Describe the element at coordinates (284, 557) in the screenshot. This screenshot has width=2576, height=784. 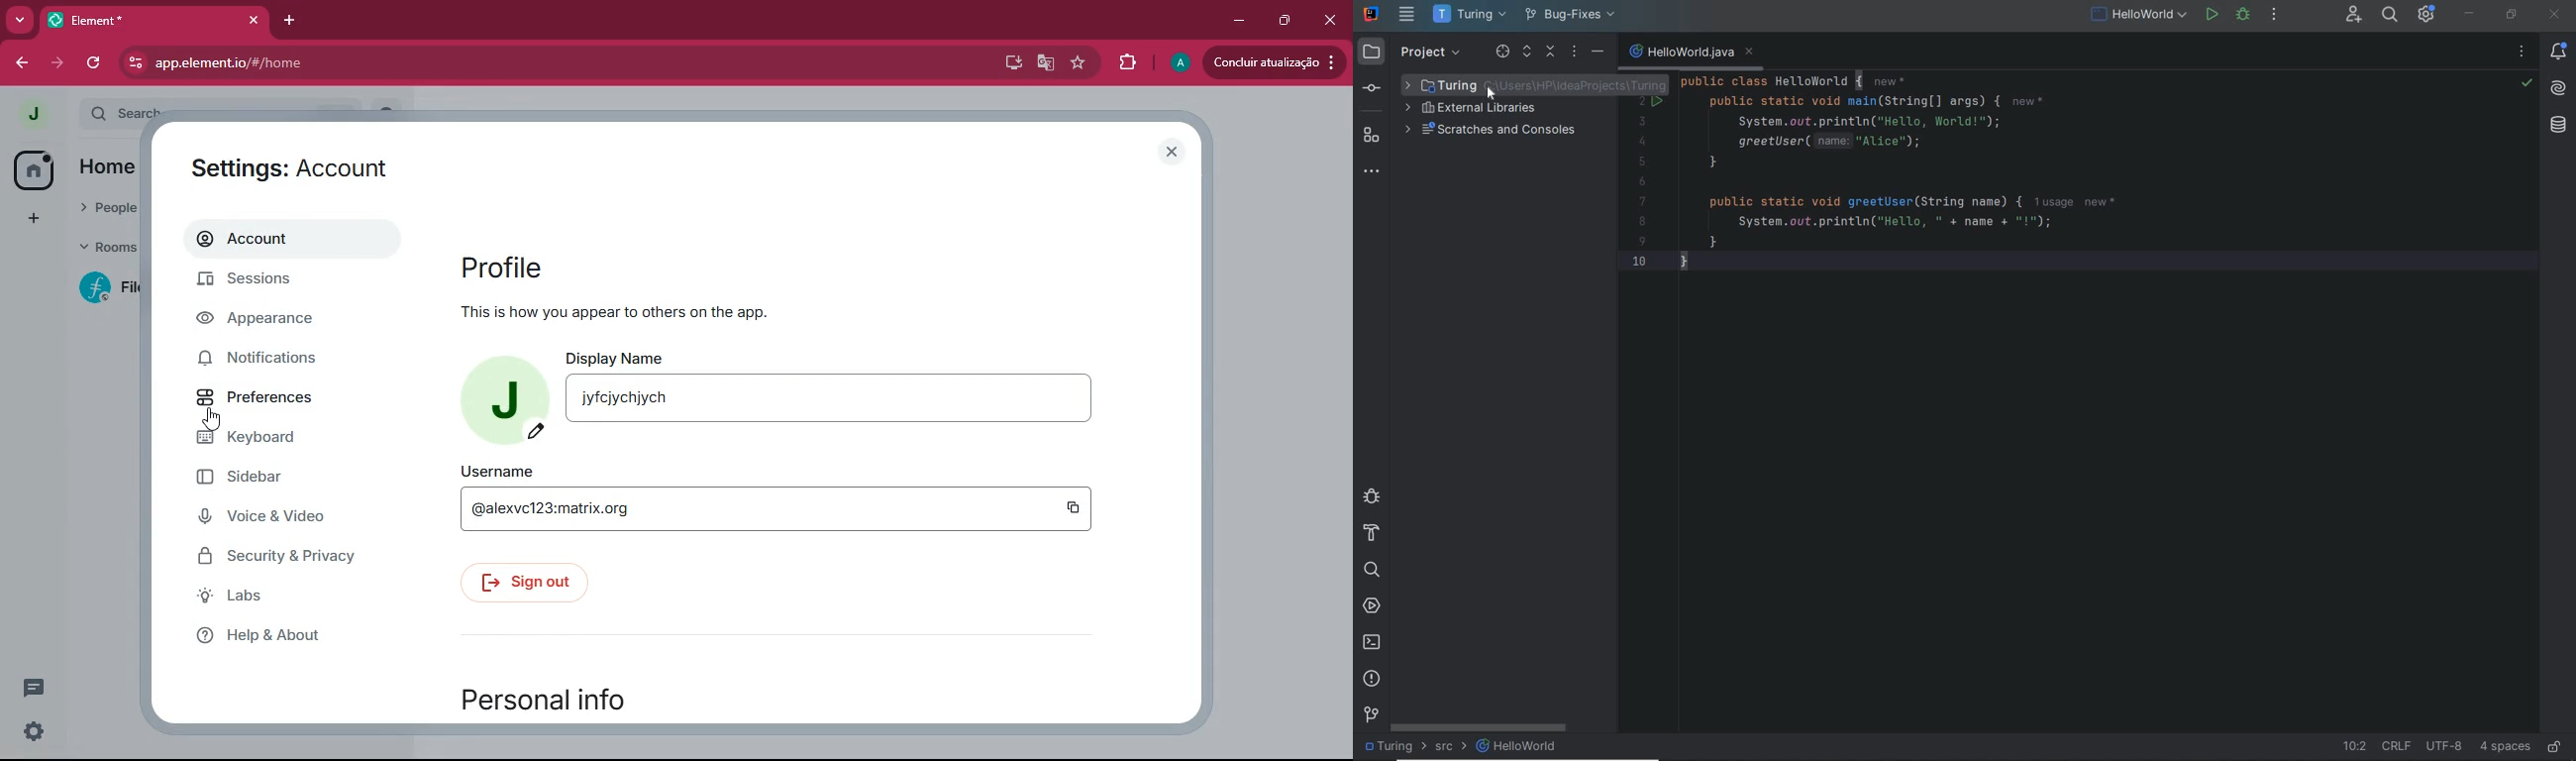
I see `security & privacy` at that location.